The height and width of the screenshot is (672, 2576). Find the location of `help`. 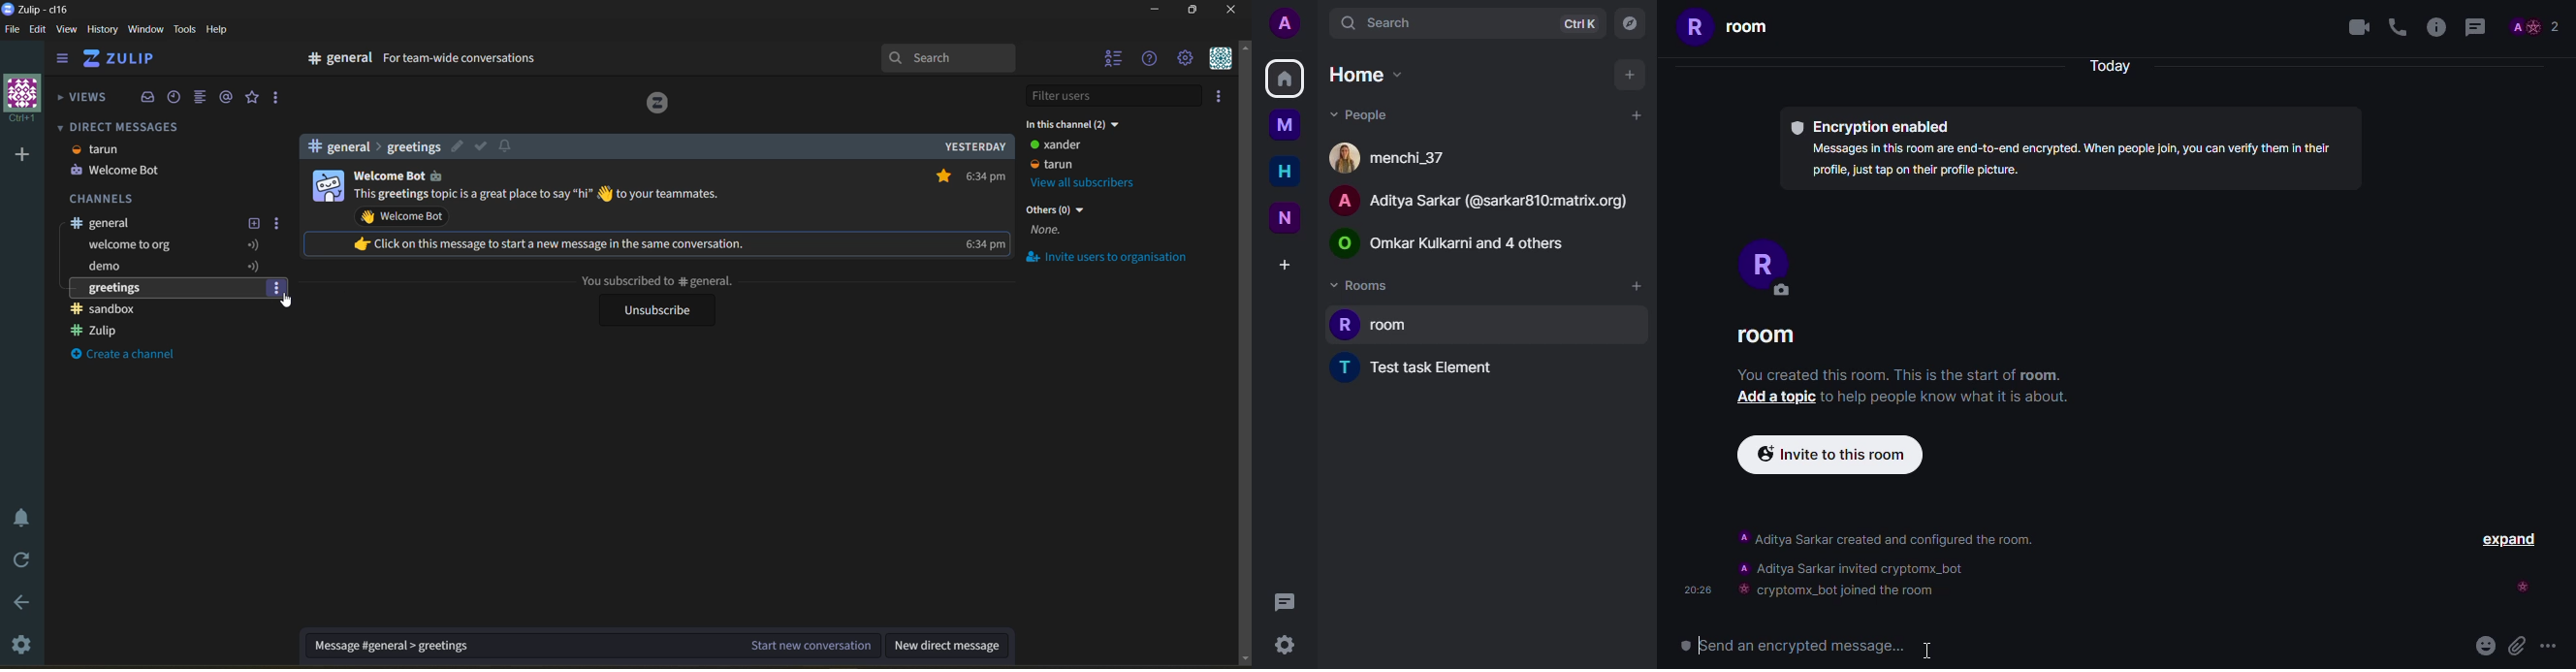

help is located at coordinates (221, 31).